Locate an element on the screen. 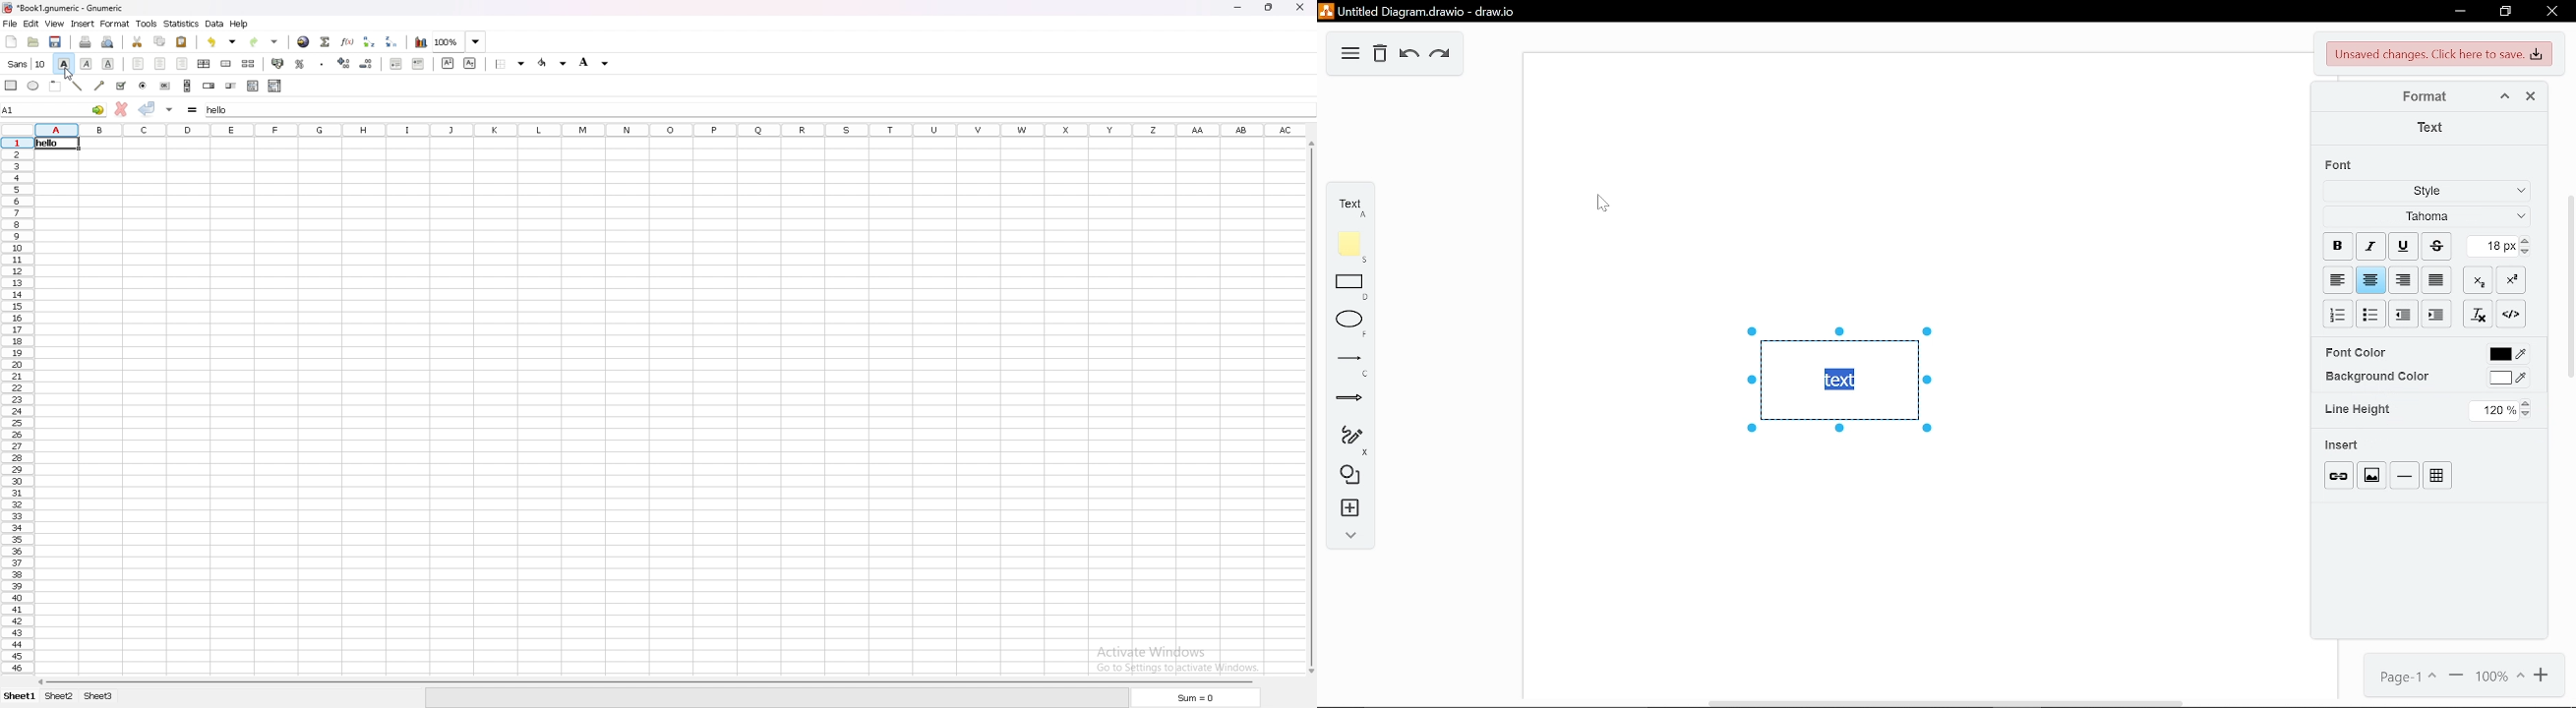  shapes is located at coordinates (1346, 476).